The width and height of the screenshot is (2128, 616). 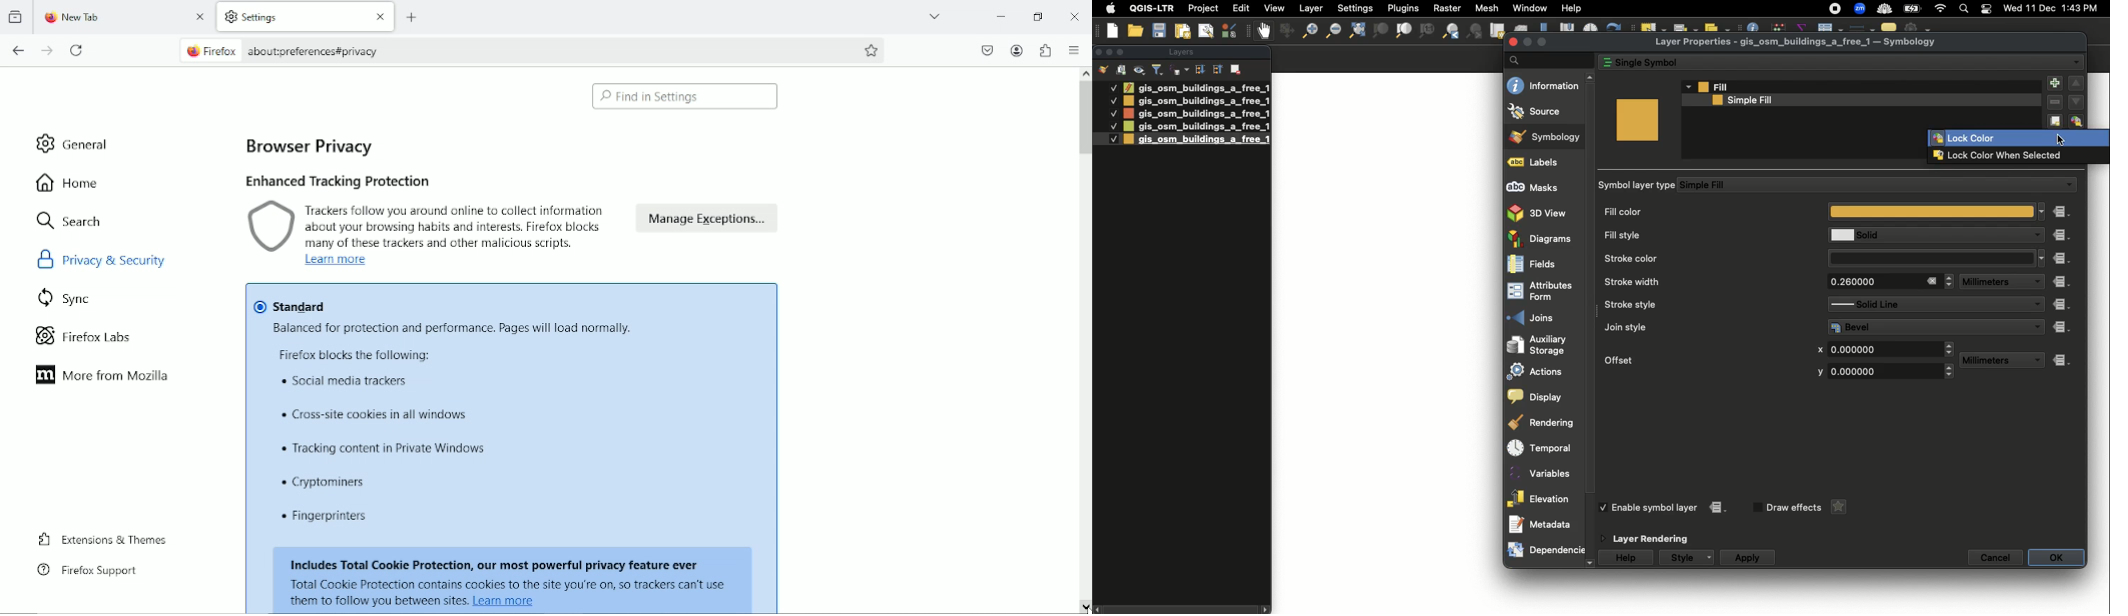 I want to click on Lock color, so click(x=2019, y=139).